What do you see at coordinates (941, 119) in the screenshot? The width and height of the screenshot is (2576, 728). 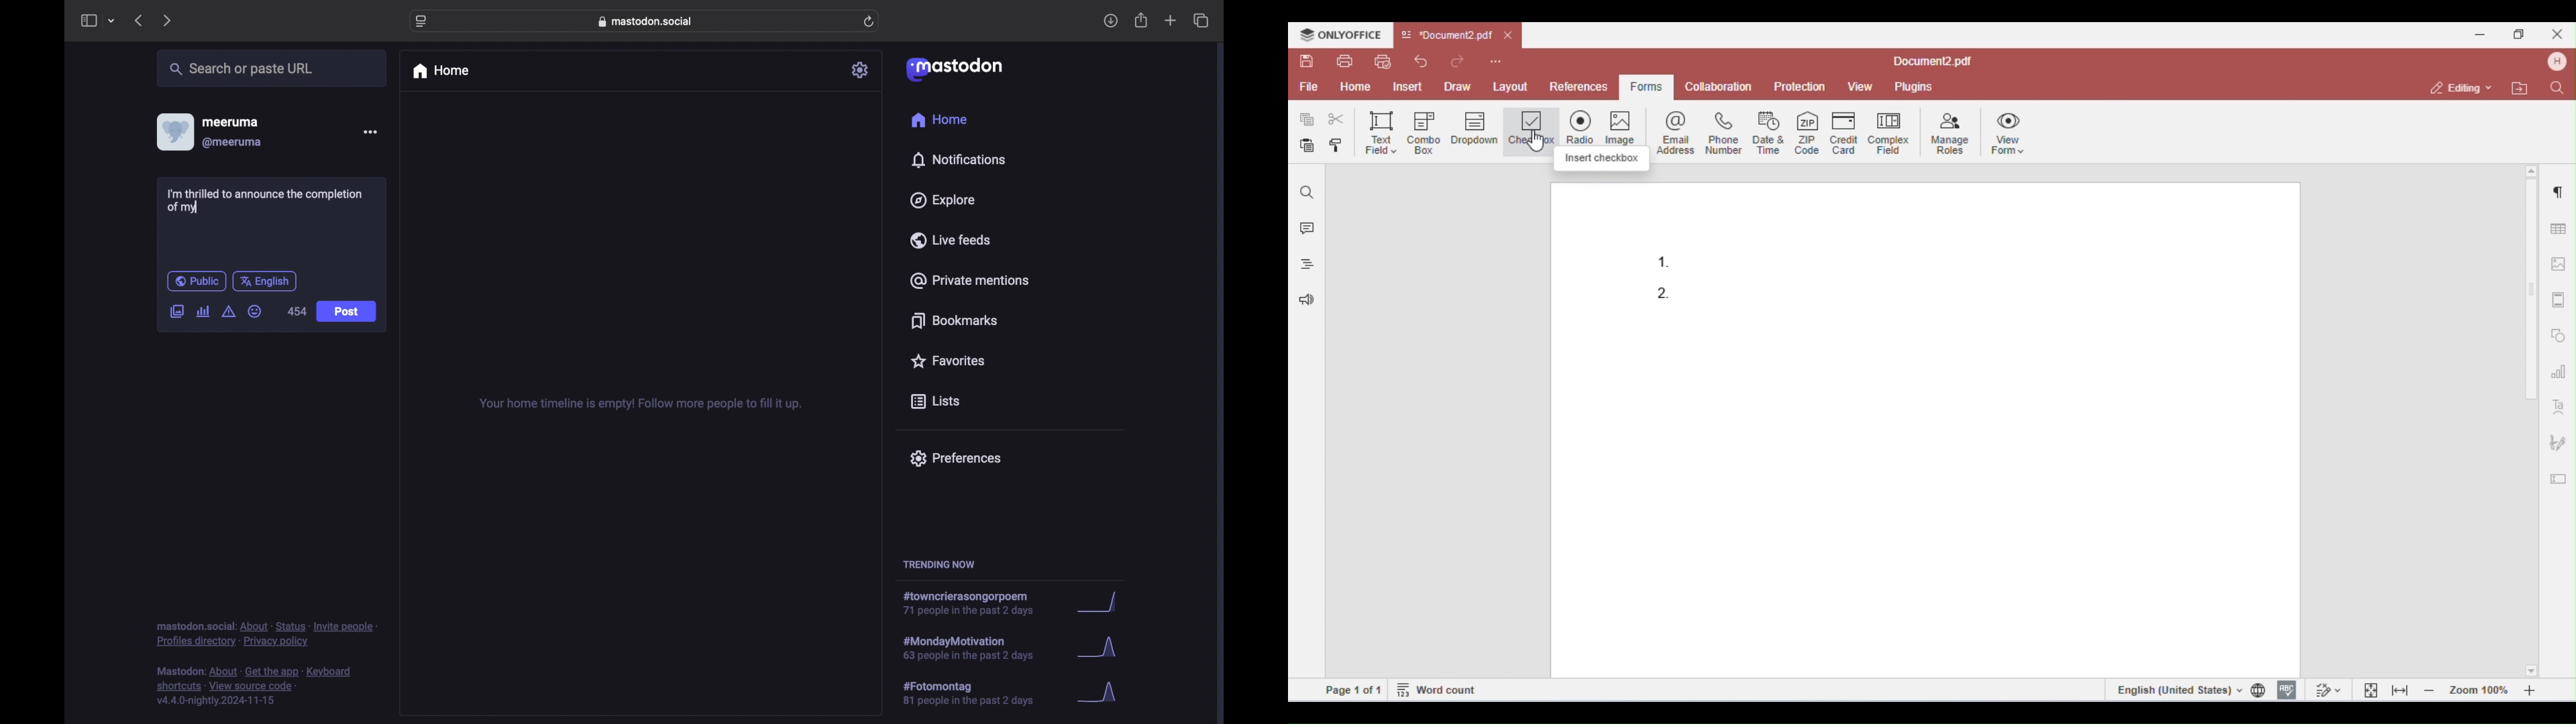 I see `home` at bounding box center [941, 119].